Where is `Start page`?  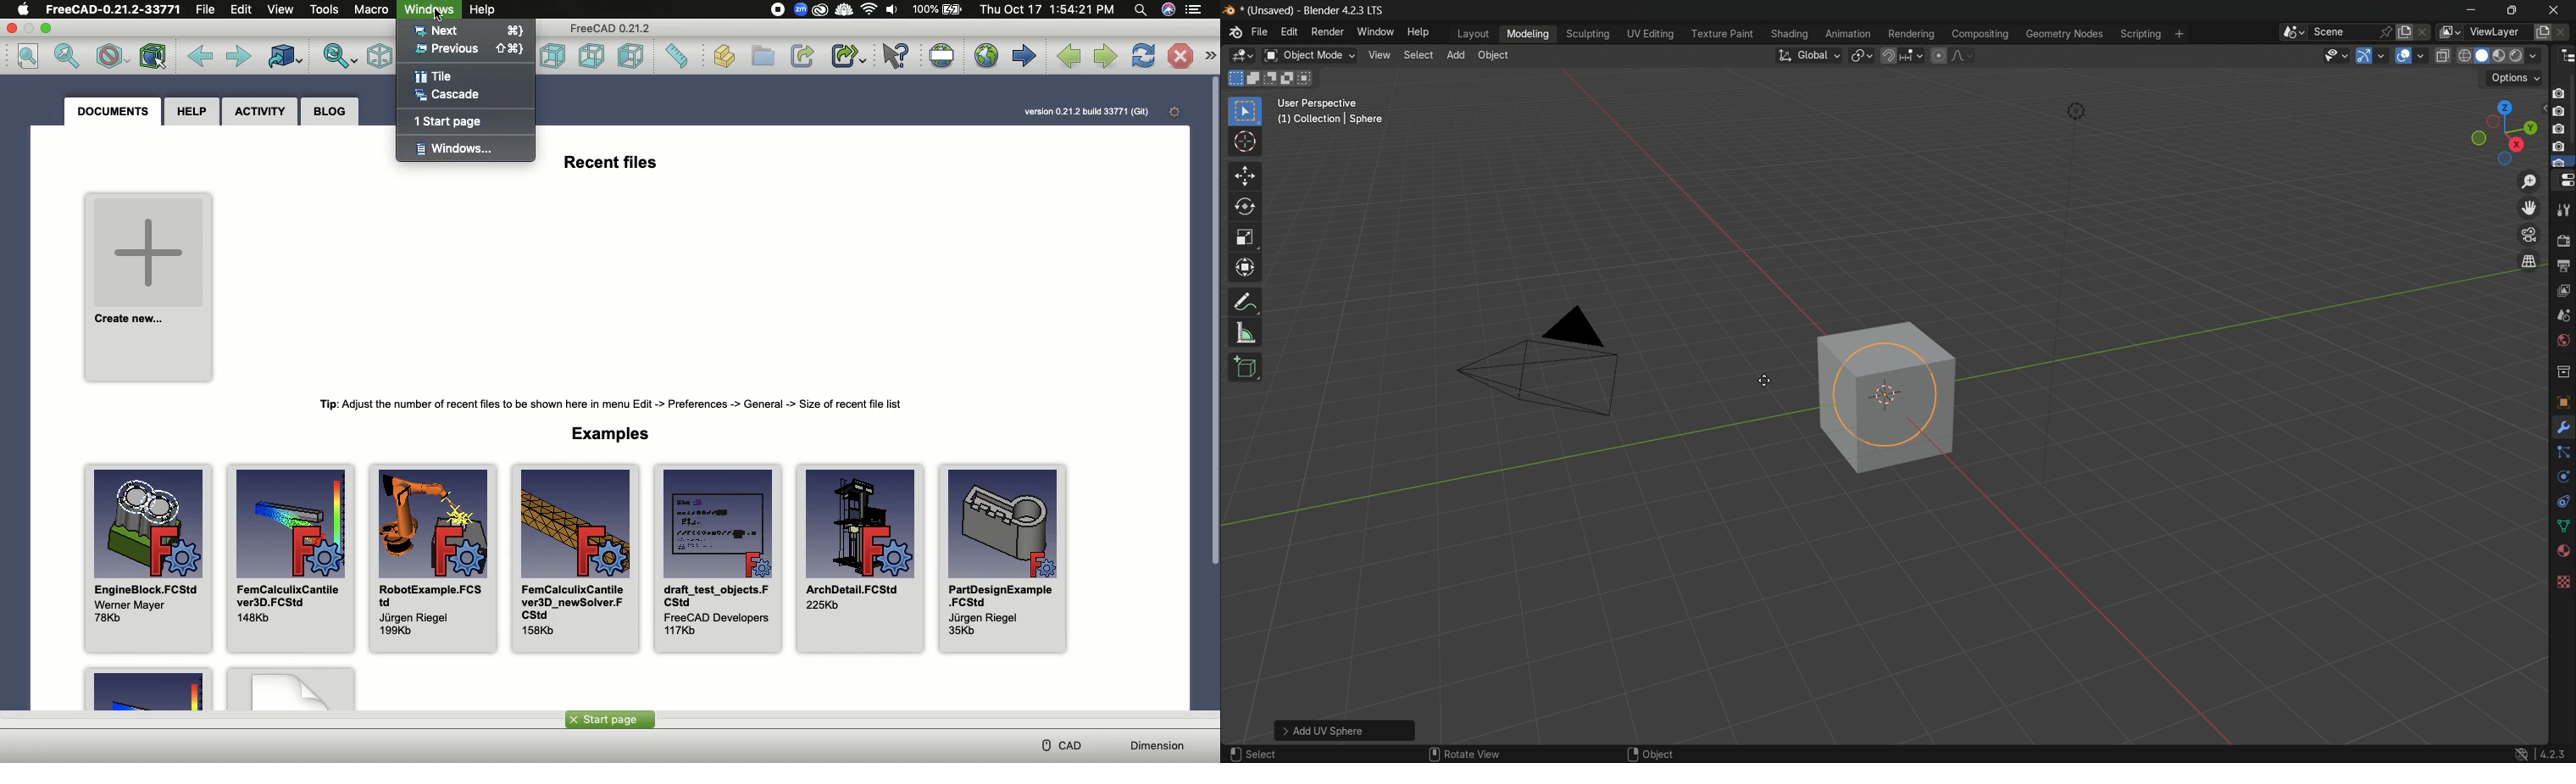
Start page is located at coordinates (1024, 54).